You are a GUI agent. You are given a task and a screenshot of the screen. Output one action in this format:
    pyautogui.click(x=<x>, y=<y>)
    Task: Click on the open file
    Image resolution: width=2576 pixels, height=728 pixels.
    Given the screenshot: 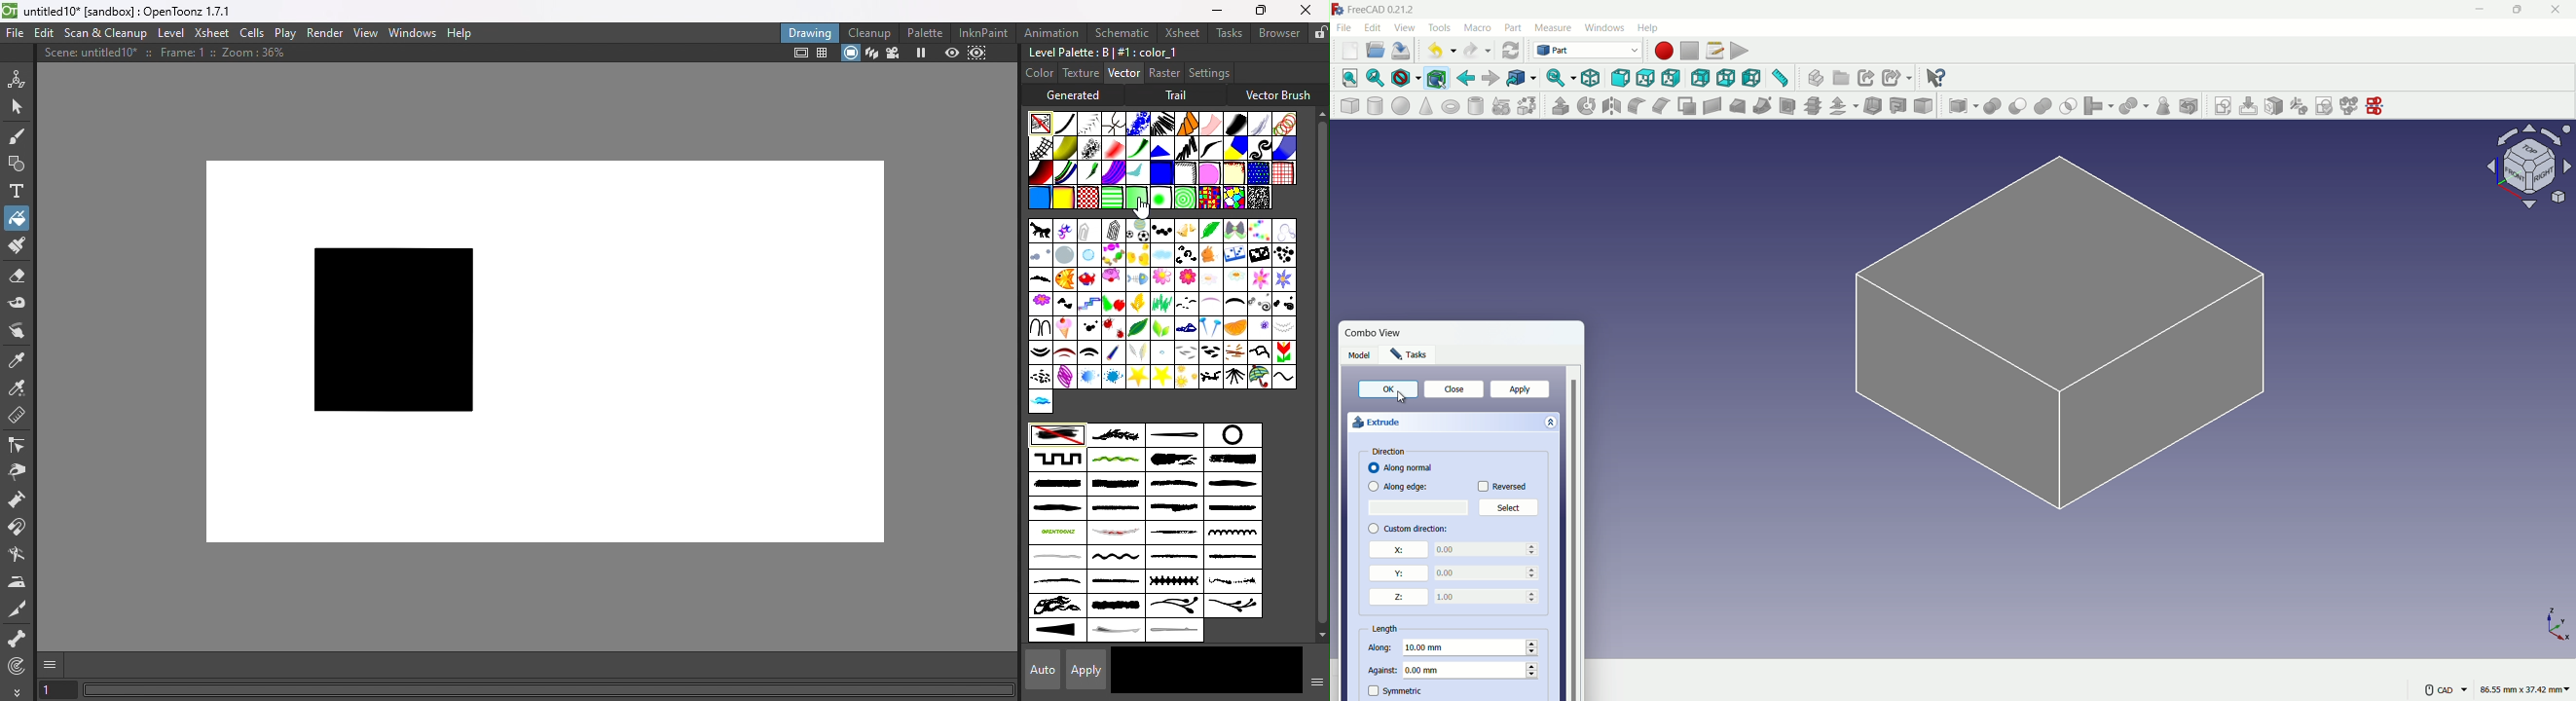 What is the action you would take?
    pyautogui.click(x=1376, y=50)
    